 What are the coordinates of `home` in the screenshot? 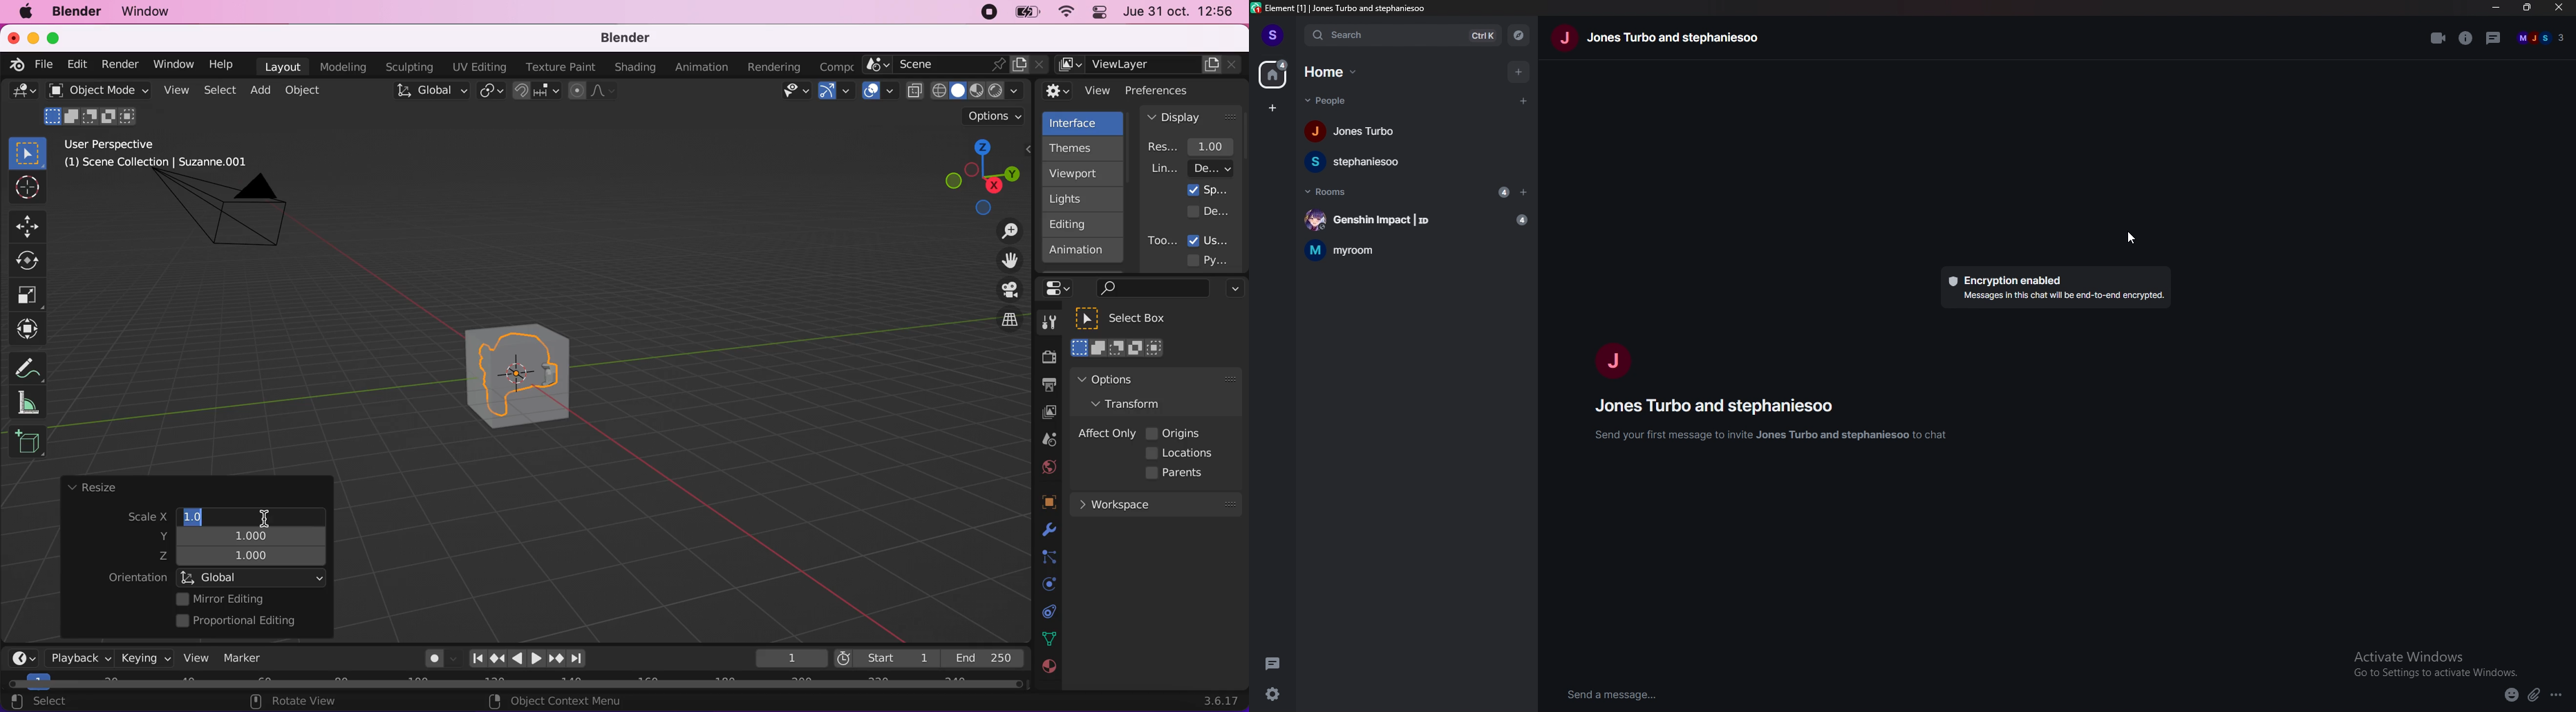 It's located at (1273, 74).